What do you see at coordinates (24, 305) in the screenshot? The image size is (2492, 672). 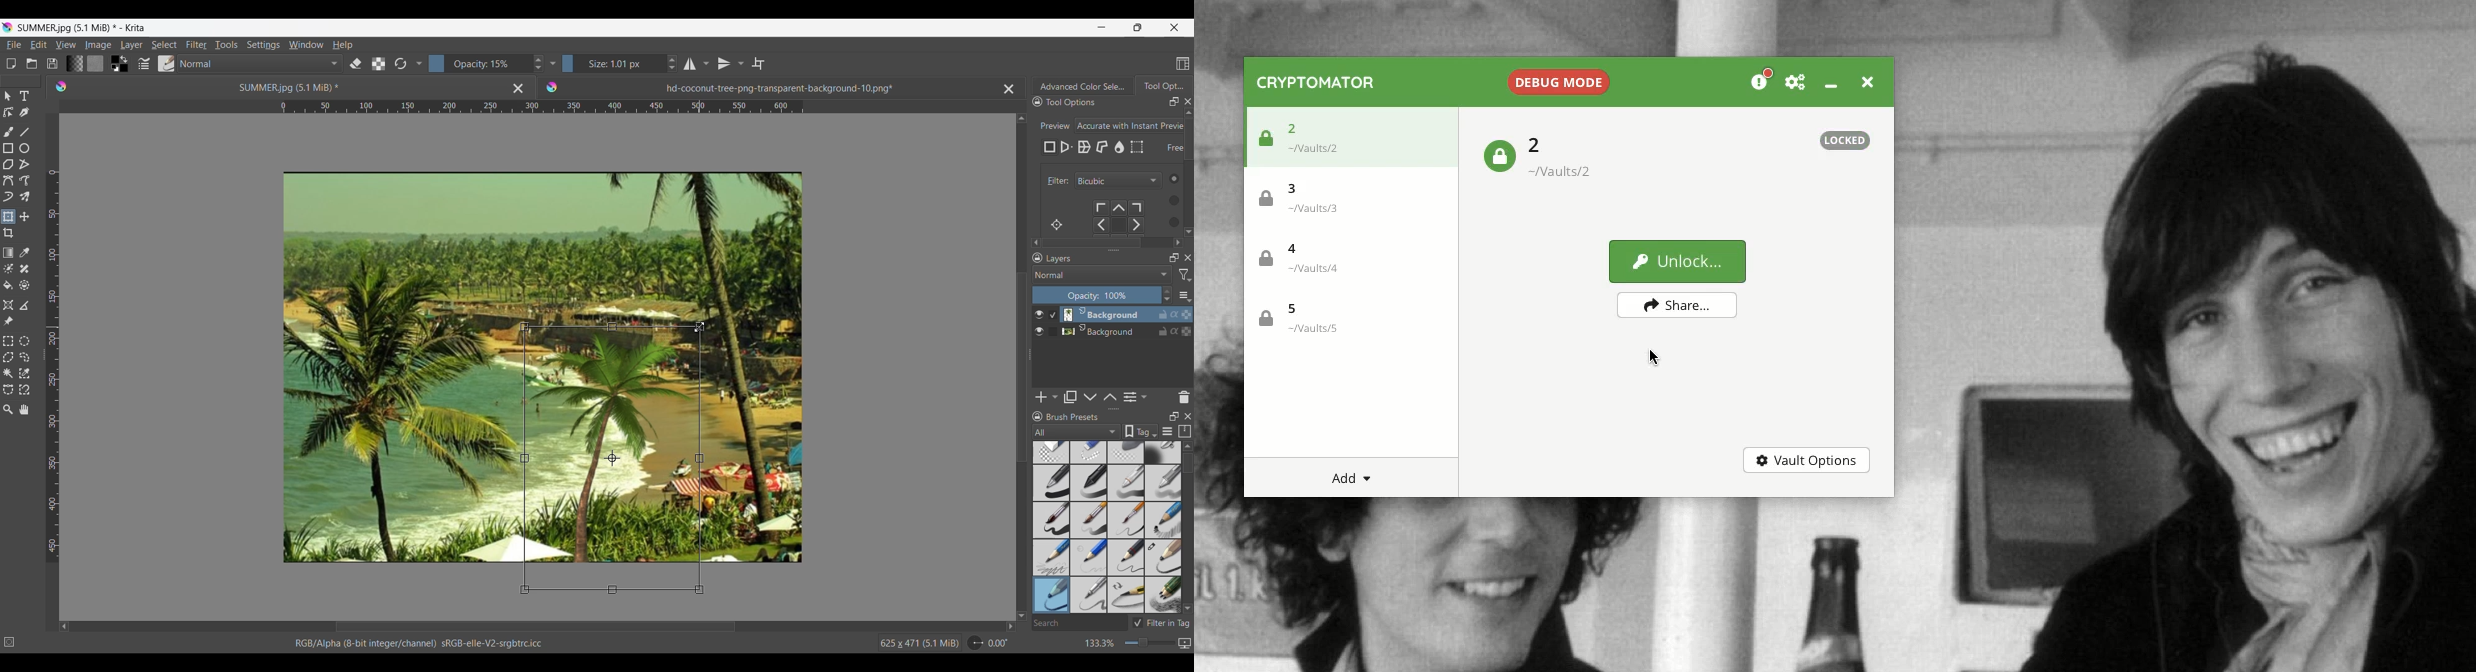 I see `Measure the distance between two points` at bounding box center [24, 305].